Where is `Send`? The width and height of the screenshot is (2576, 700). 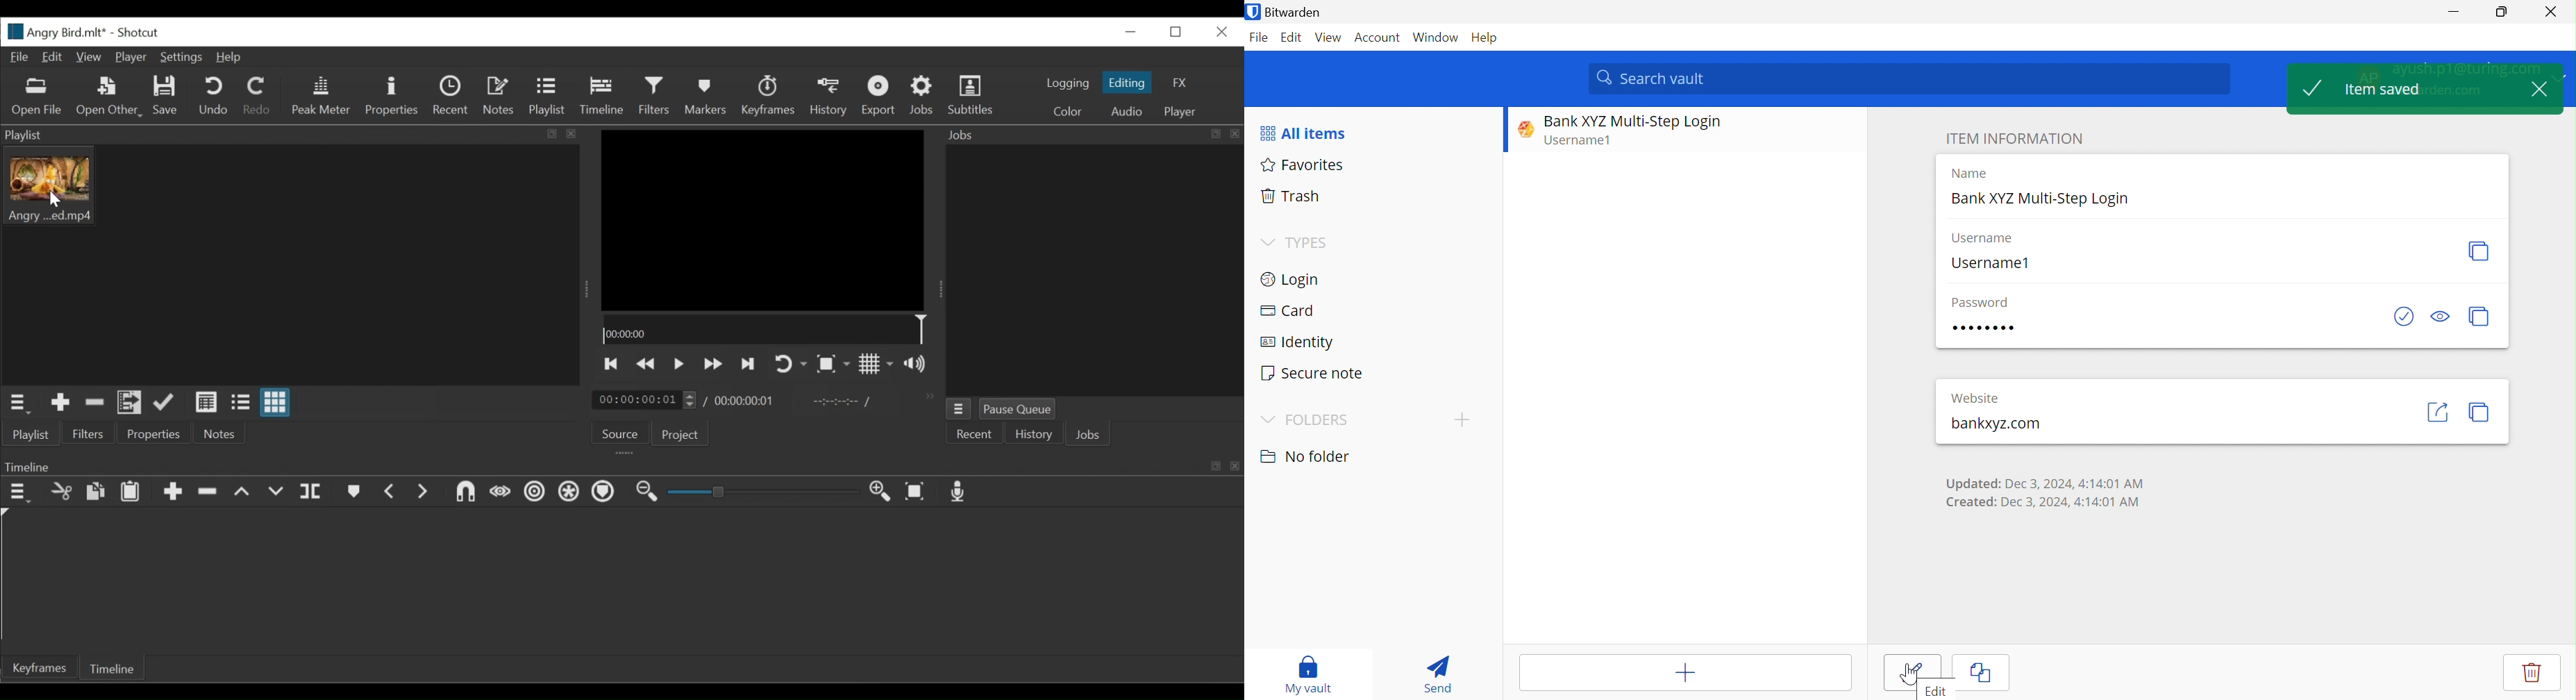
Send is located at coordinates (1438, 674).